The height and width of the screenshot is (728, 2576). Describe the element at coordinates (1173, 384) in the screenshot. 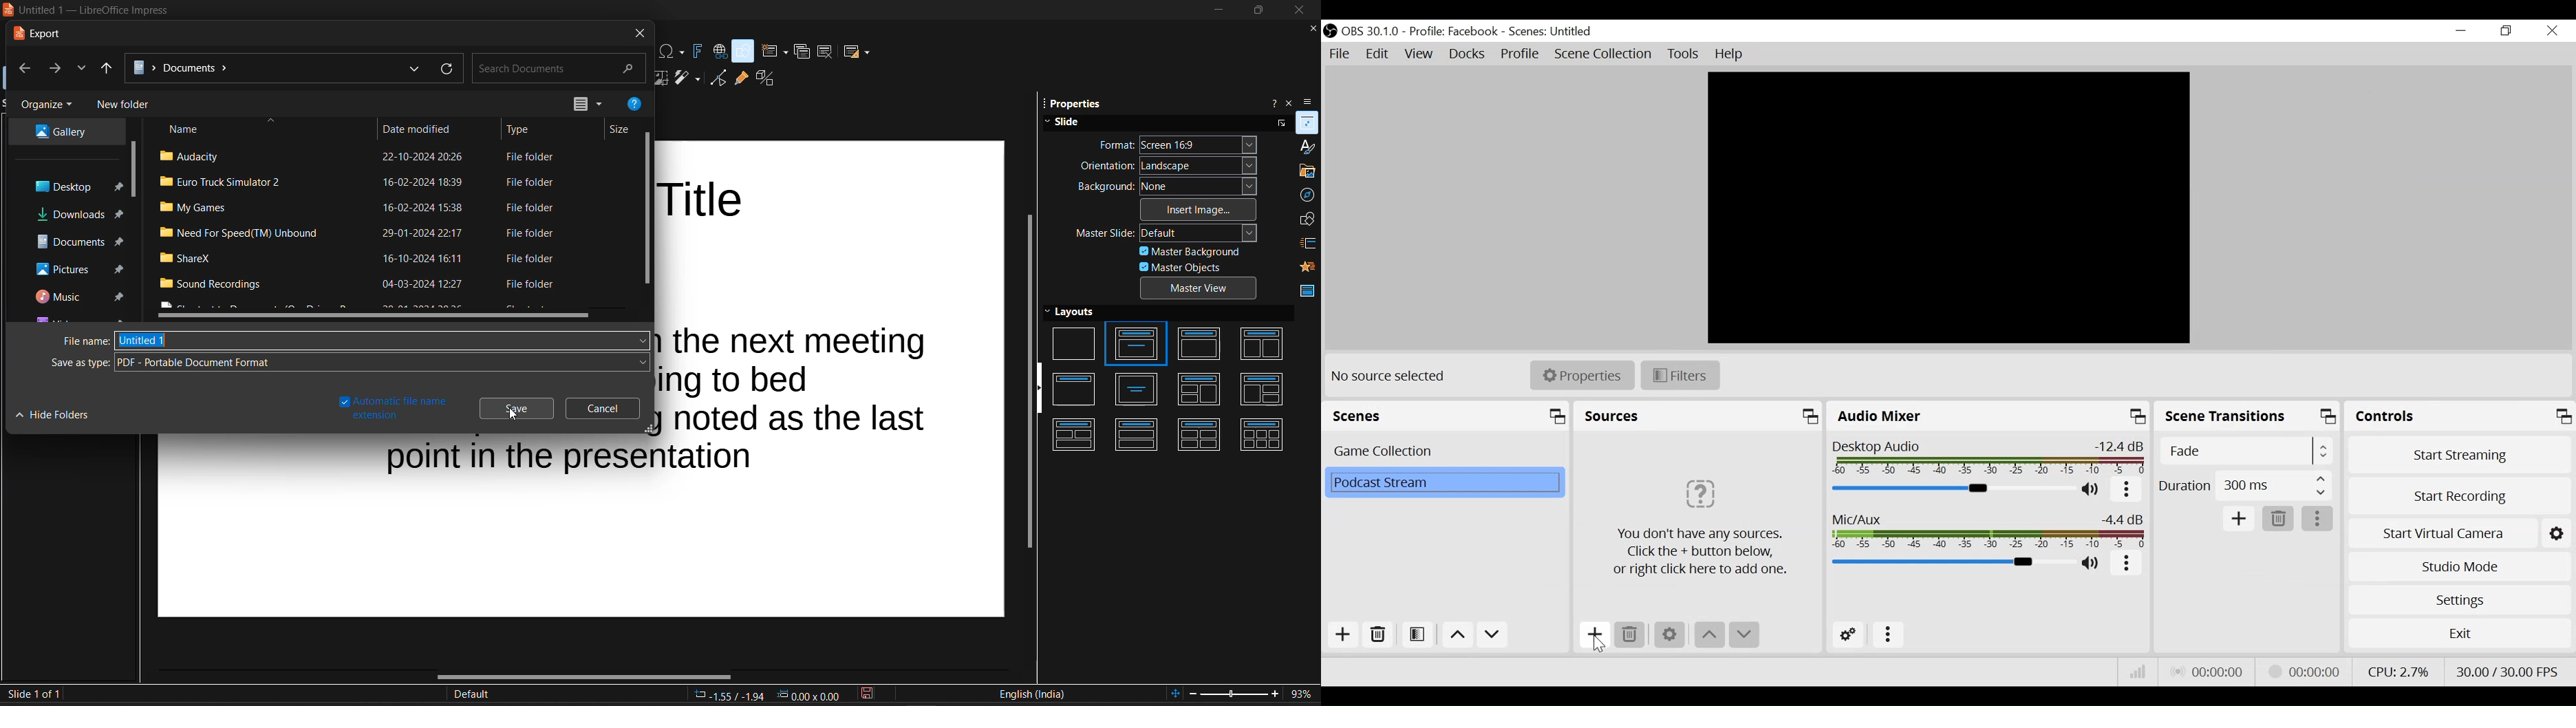

I see `layouts` at that location.